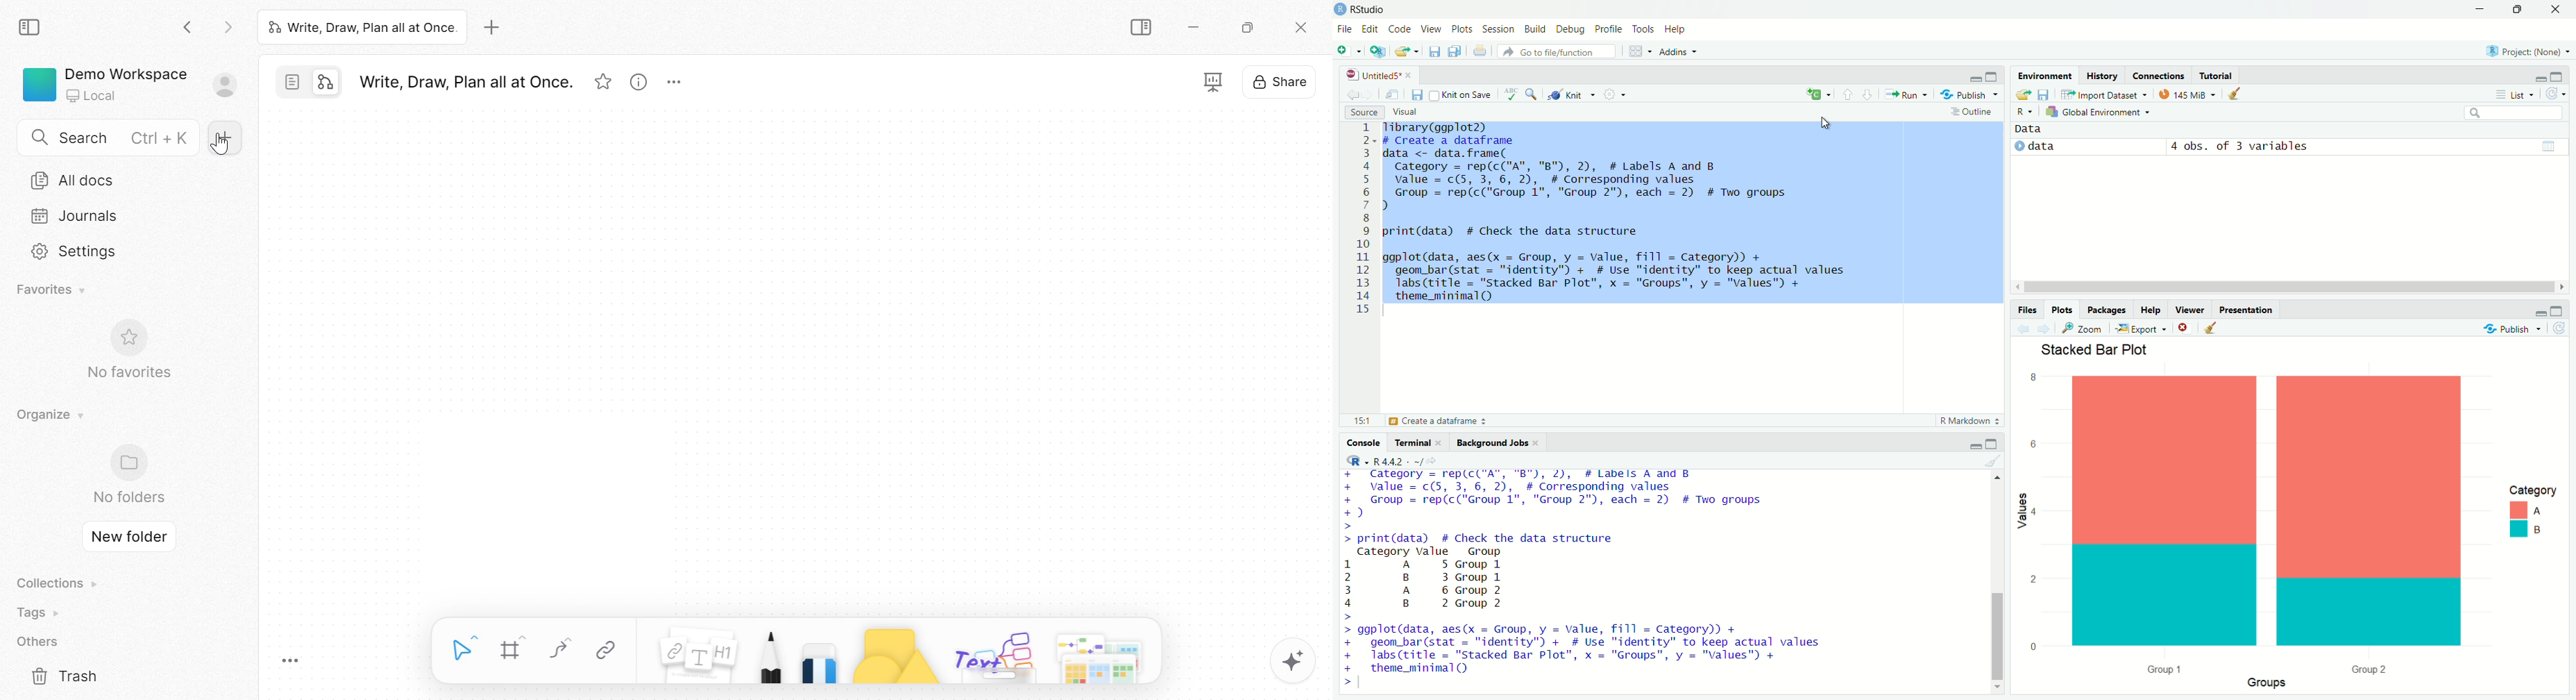 The height and width of the screenshot is (700, 2576). I want to click on RStudio, so click(1364, 8).